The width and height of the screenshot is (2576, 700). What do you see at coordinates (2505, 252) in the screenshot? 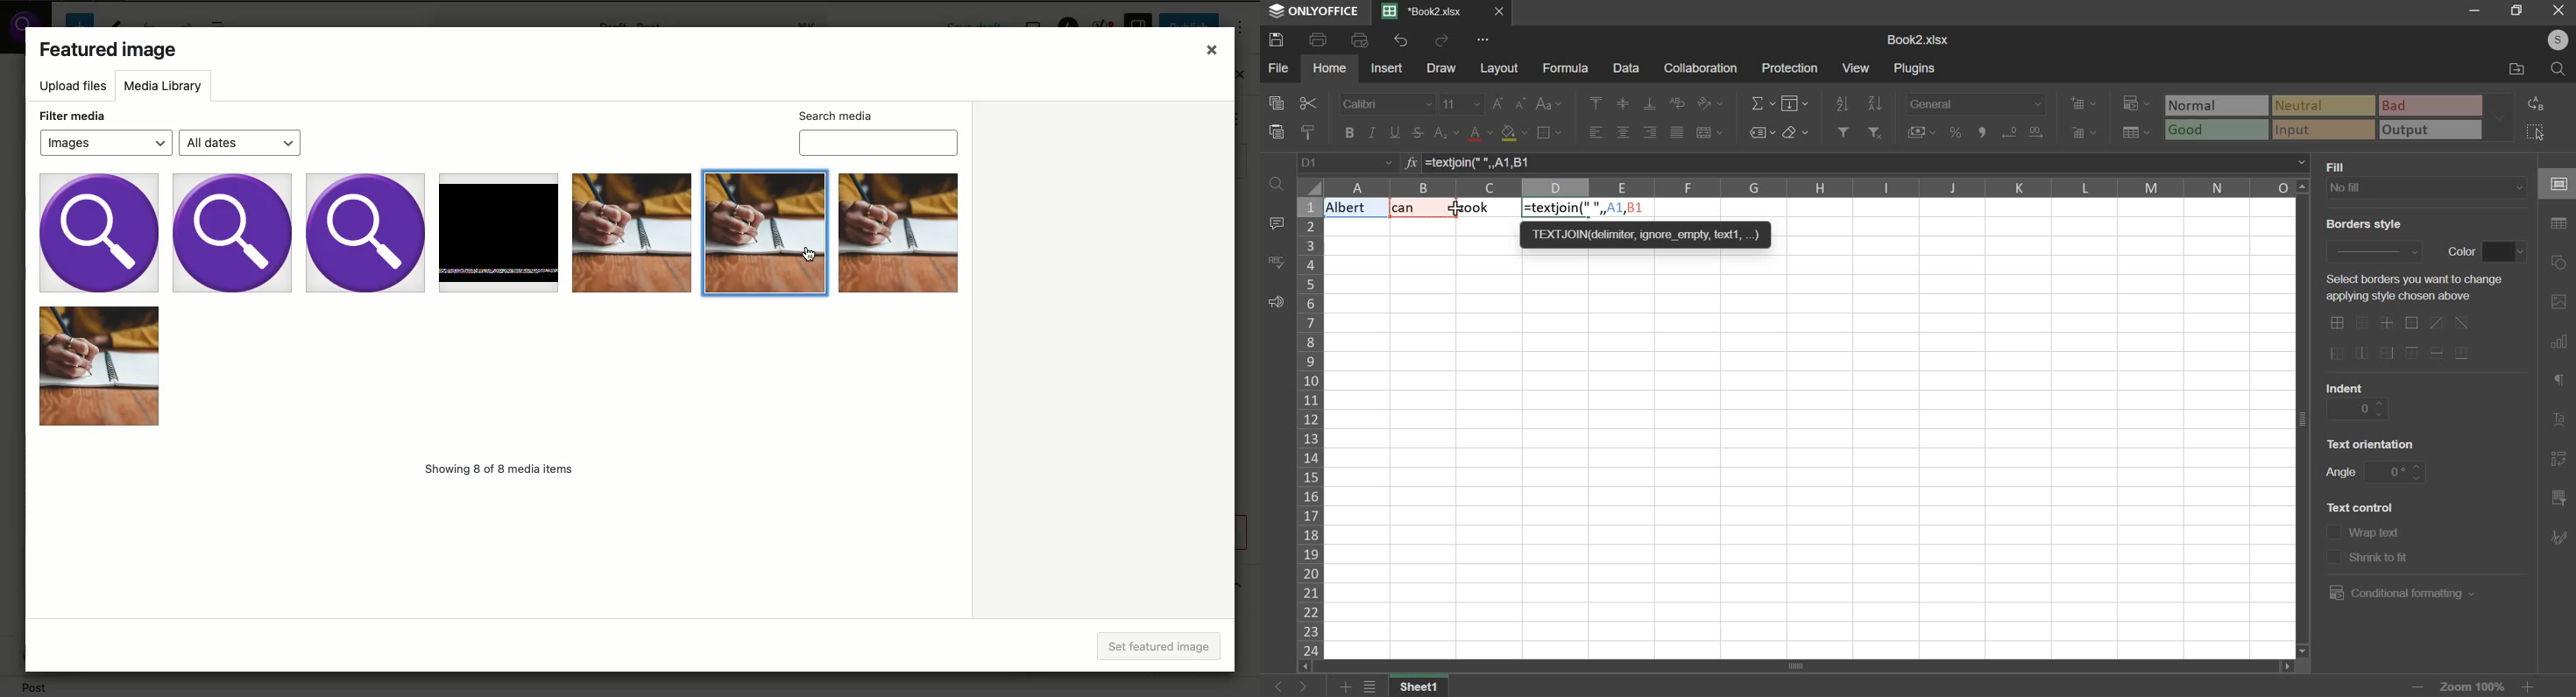
I see `border color` at bounding box center [2505, 252].